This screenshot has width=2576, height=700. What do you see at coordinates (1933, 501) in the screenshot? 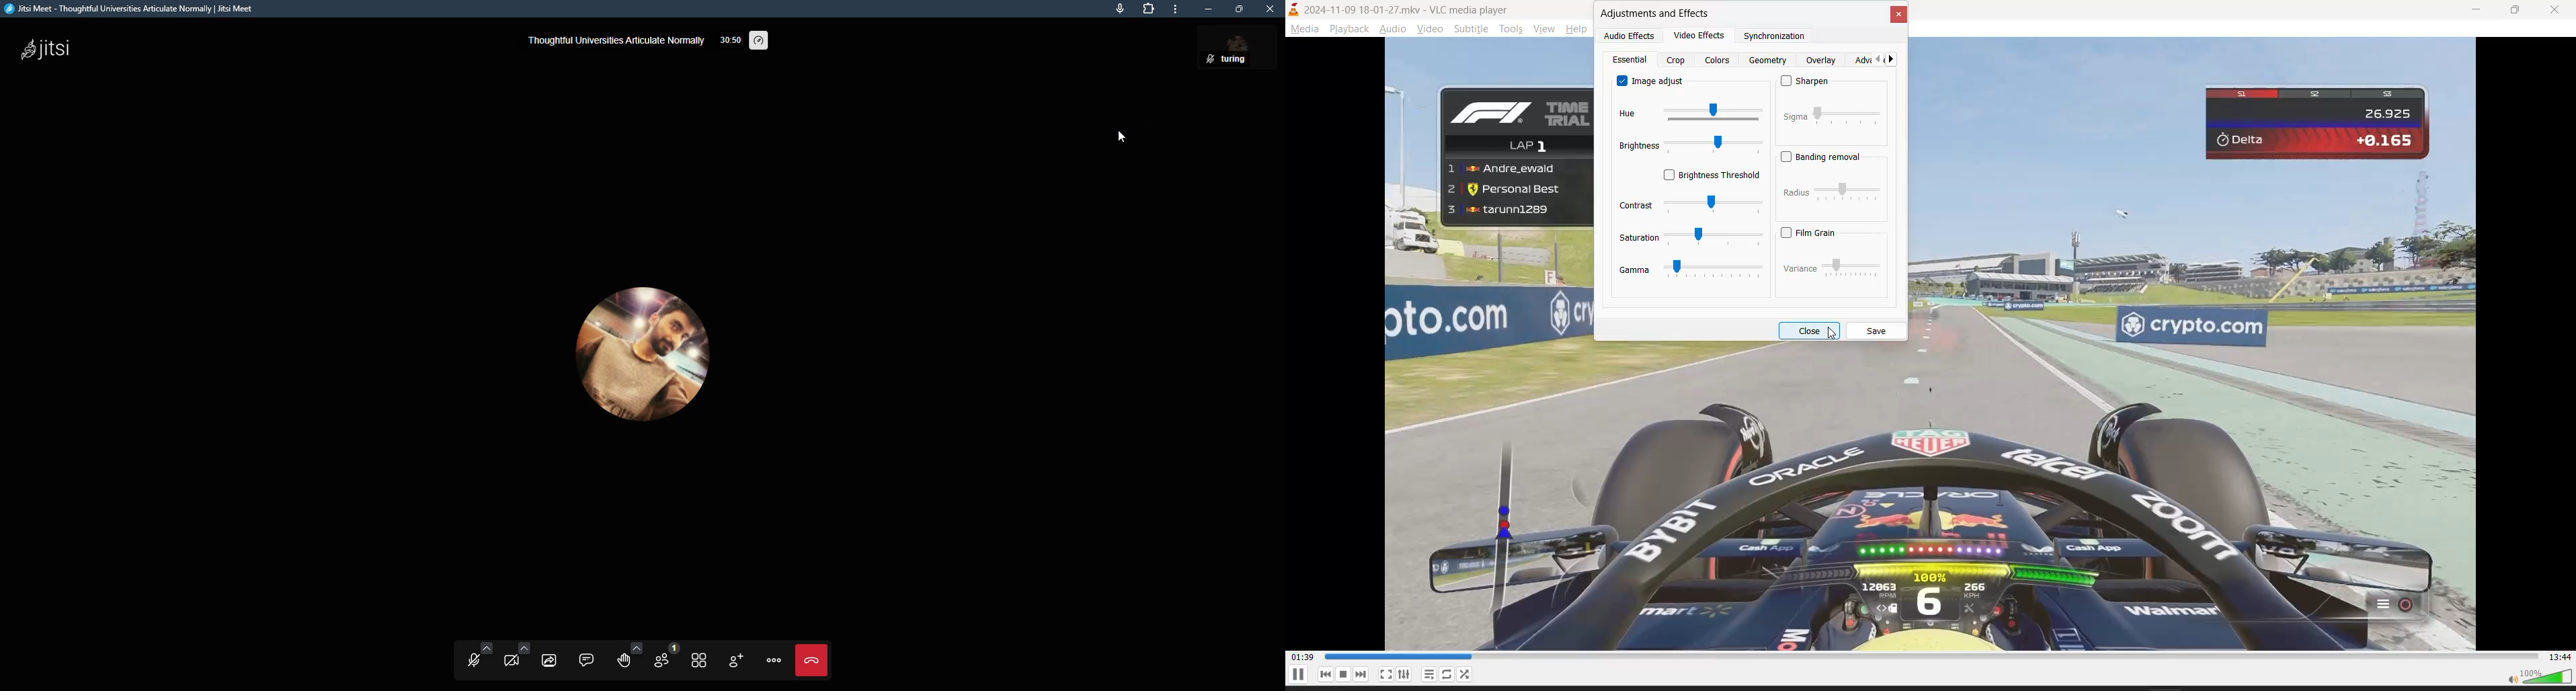
I see `video contrast increased` at bounding box center [1933, 501].